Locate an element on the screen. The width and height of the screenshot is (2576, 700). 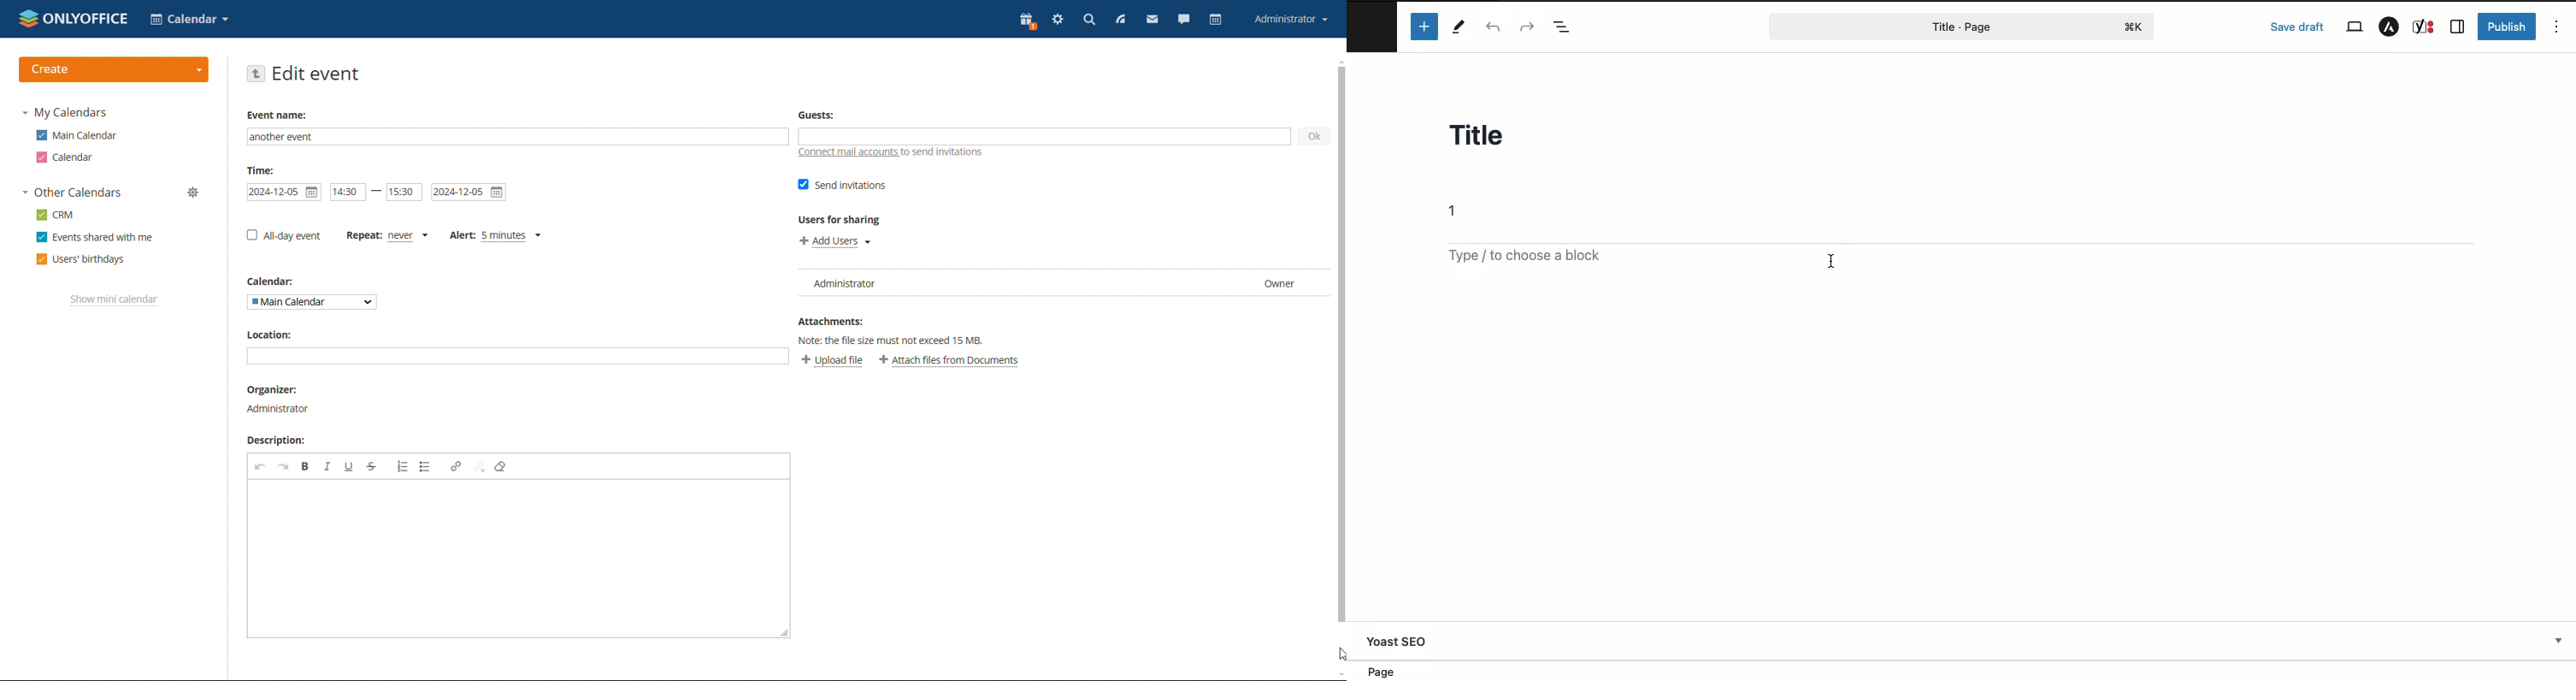
users' birthdays is located at coordinates (81, 260).